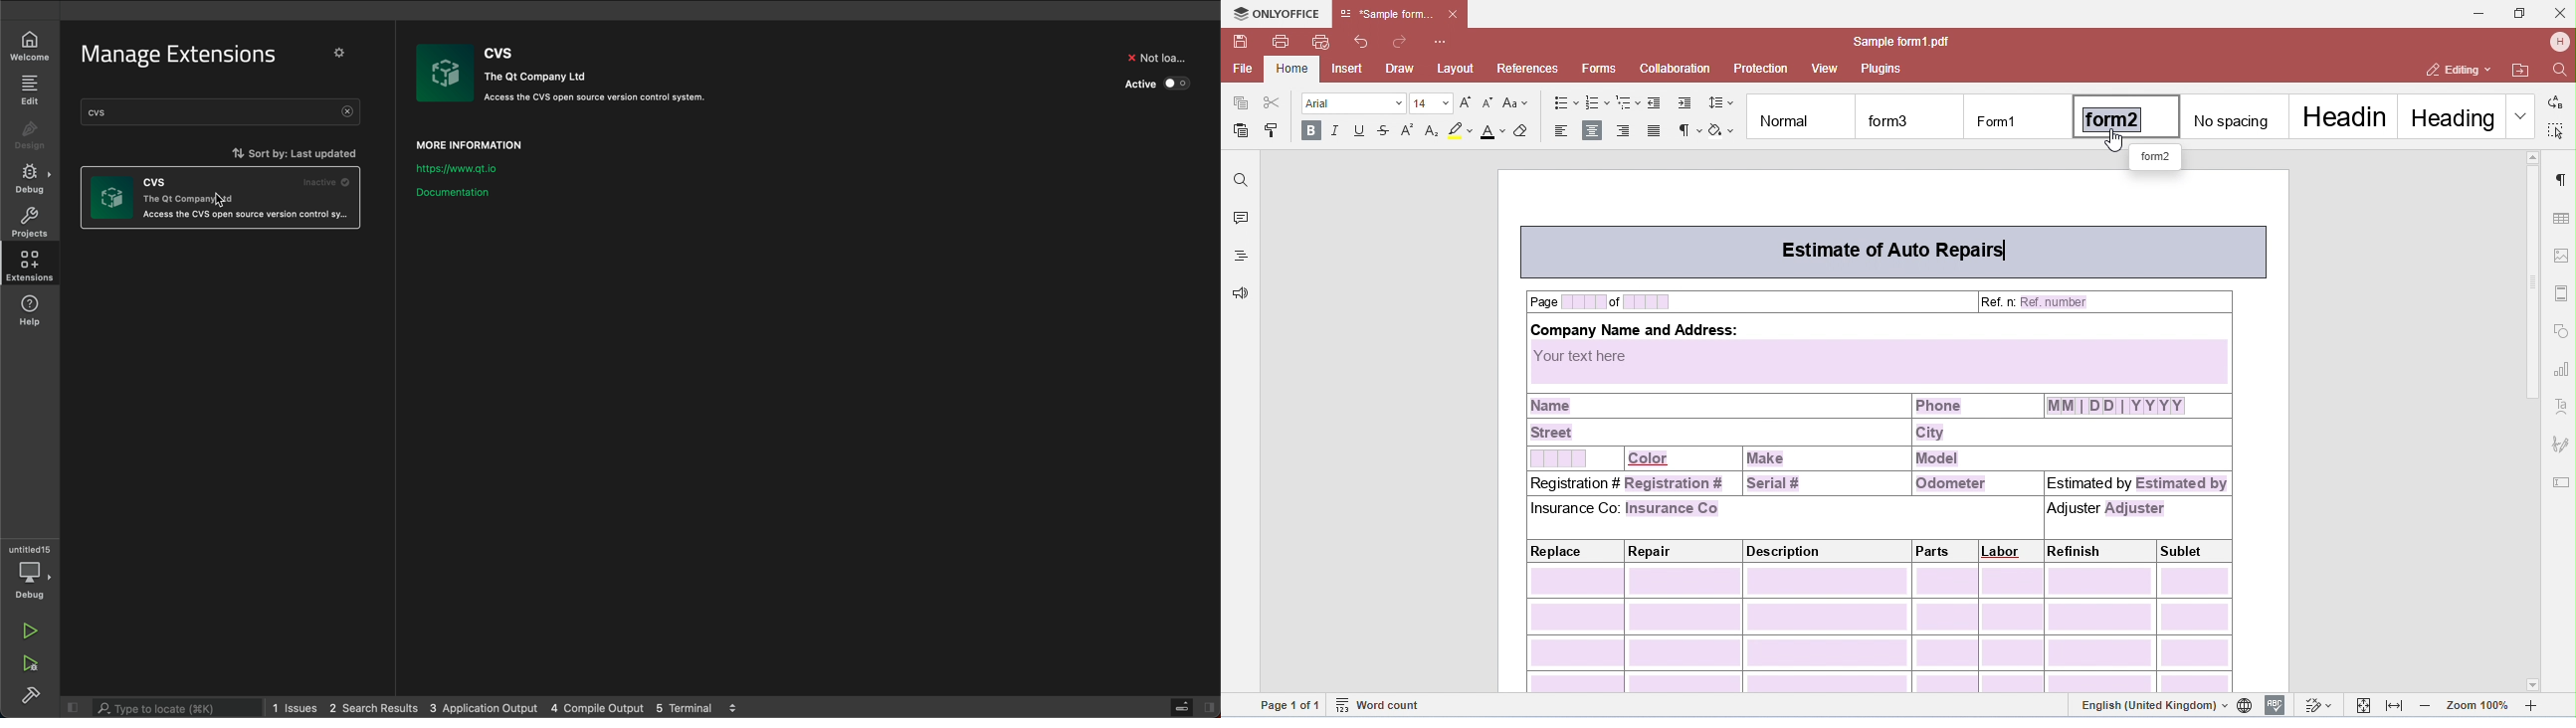  Describe the element at coordinates (188, 189) in the screenshot. I see `extension text` at that location.